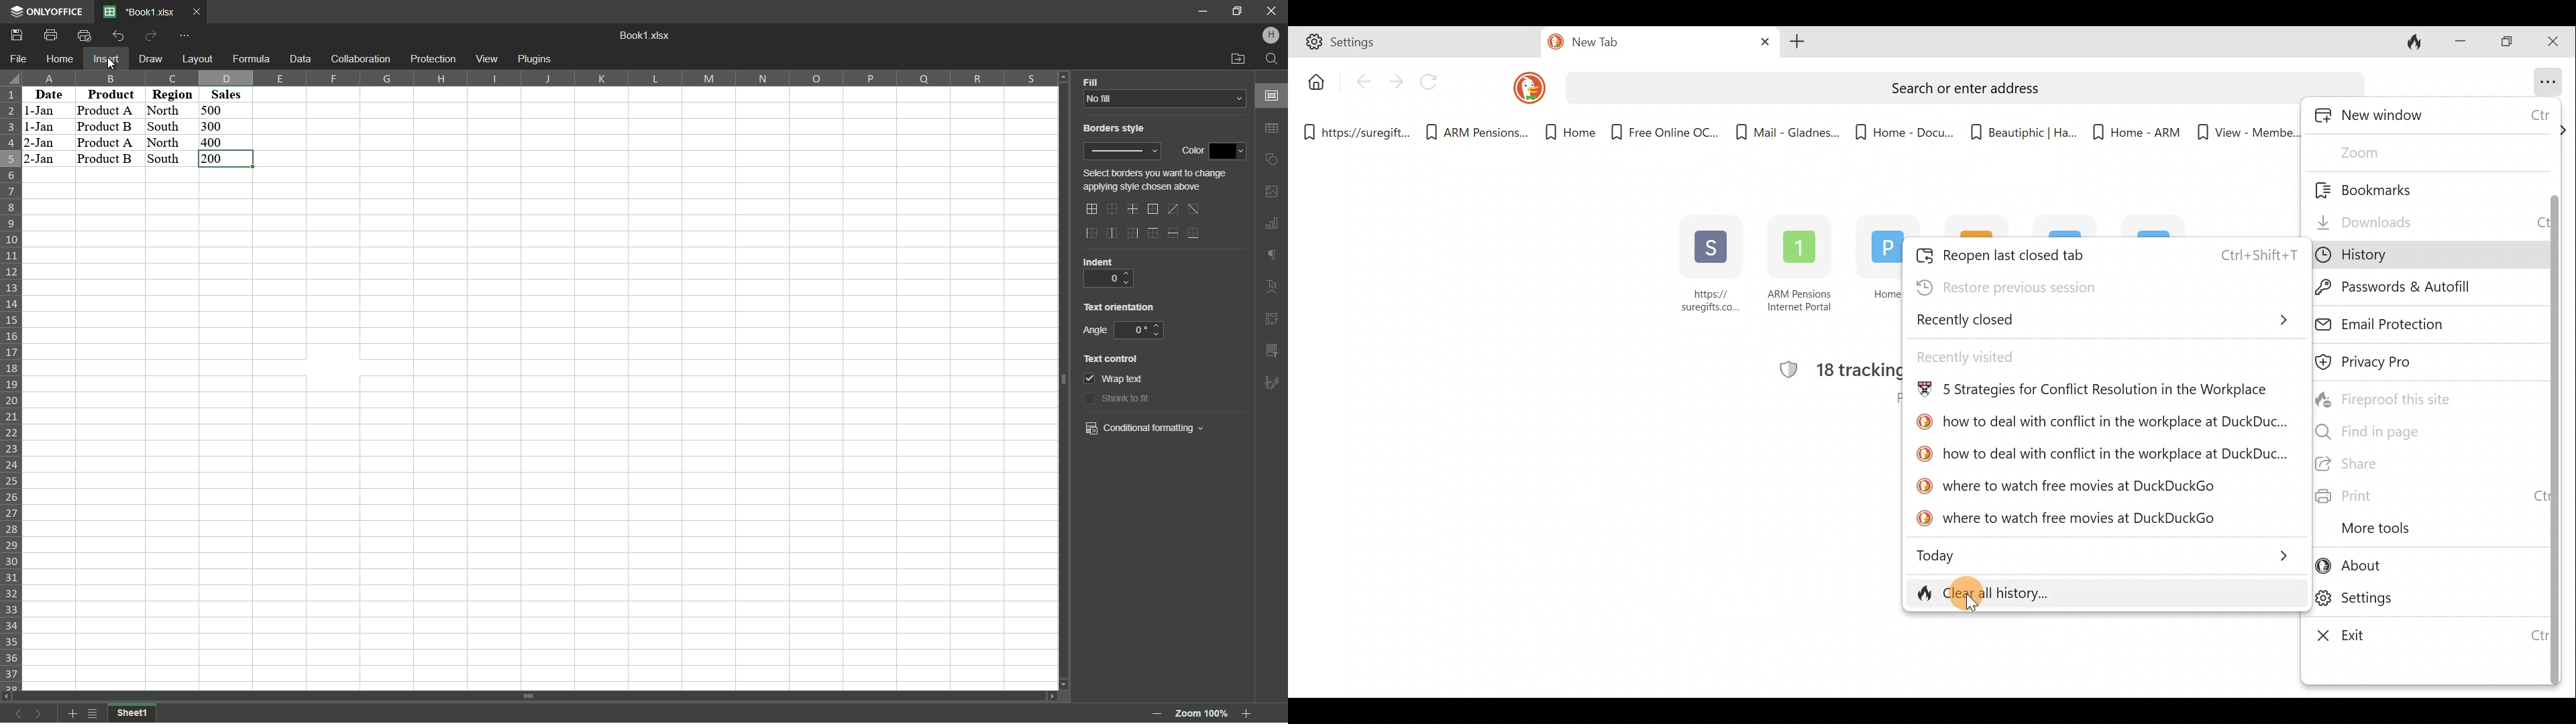 The image size is (2576, 728). What do you see at coordinates (1247, 716) in the screenshot?
I see `Zoom` at bounding box center [1247, 716].